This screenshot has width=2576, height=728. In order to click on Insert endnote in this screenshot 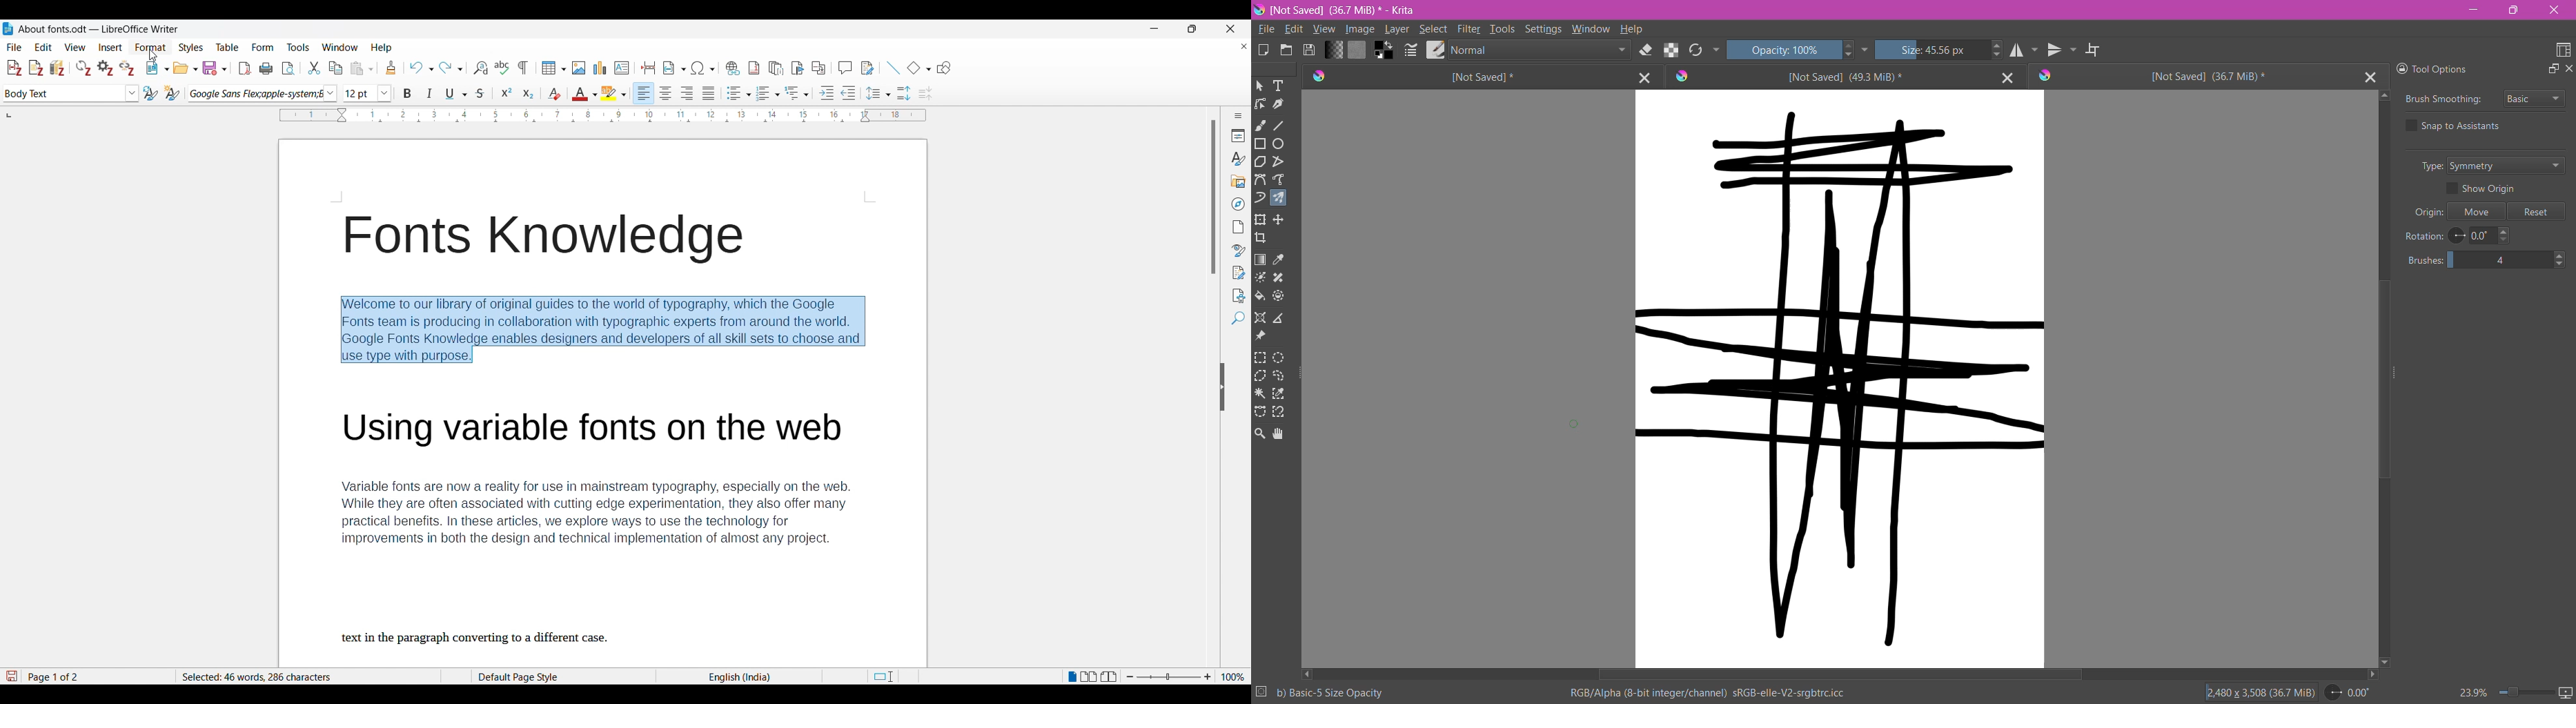, I will do `click(776, 68)`.